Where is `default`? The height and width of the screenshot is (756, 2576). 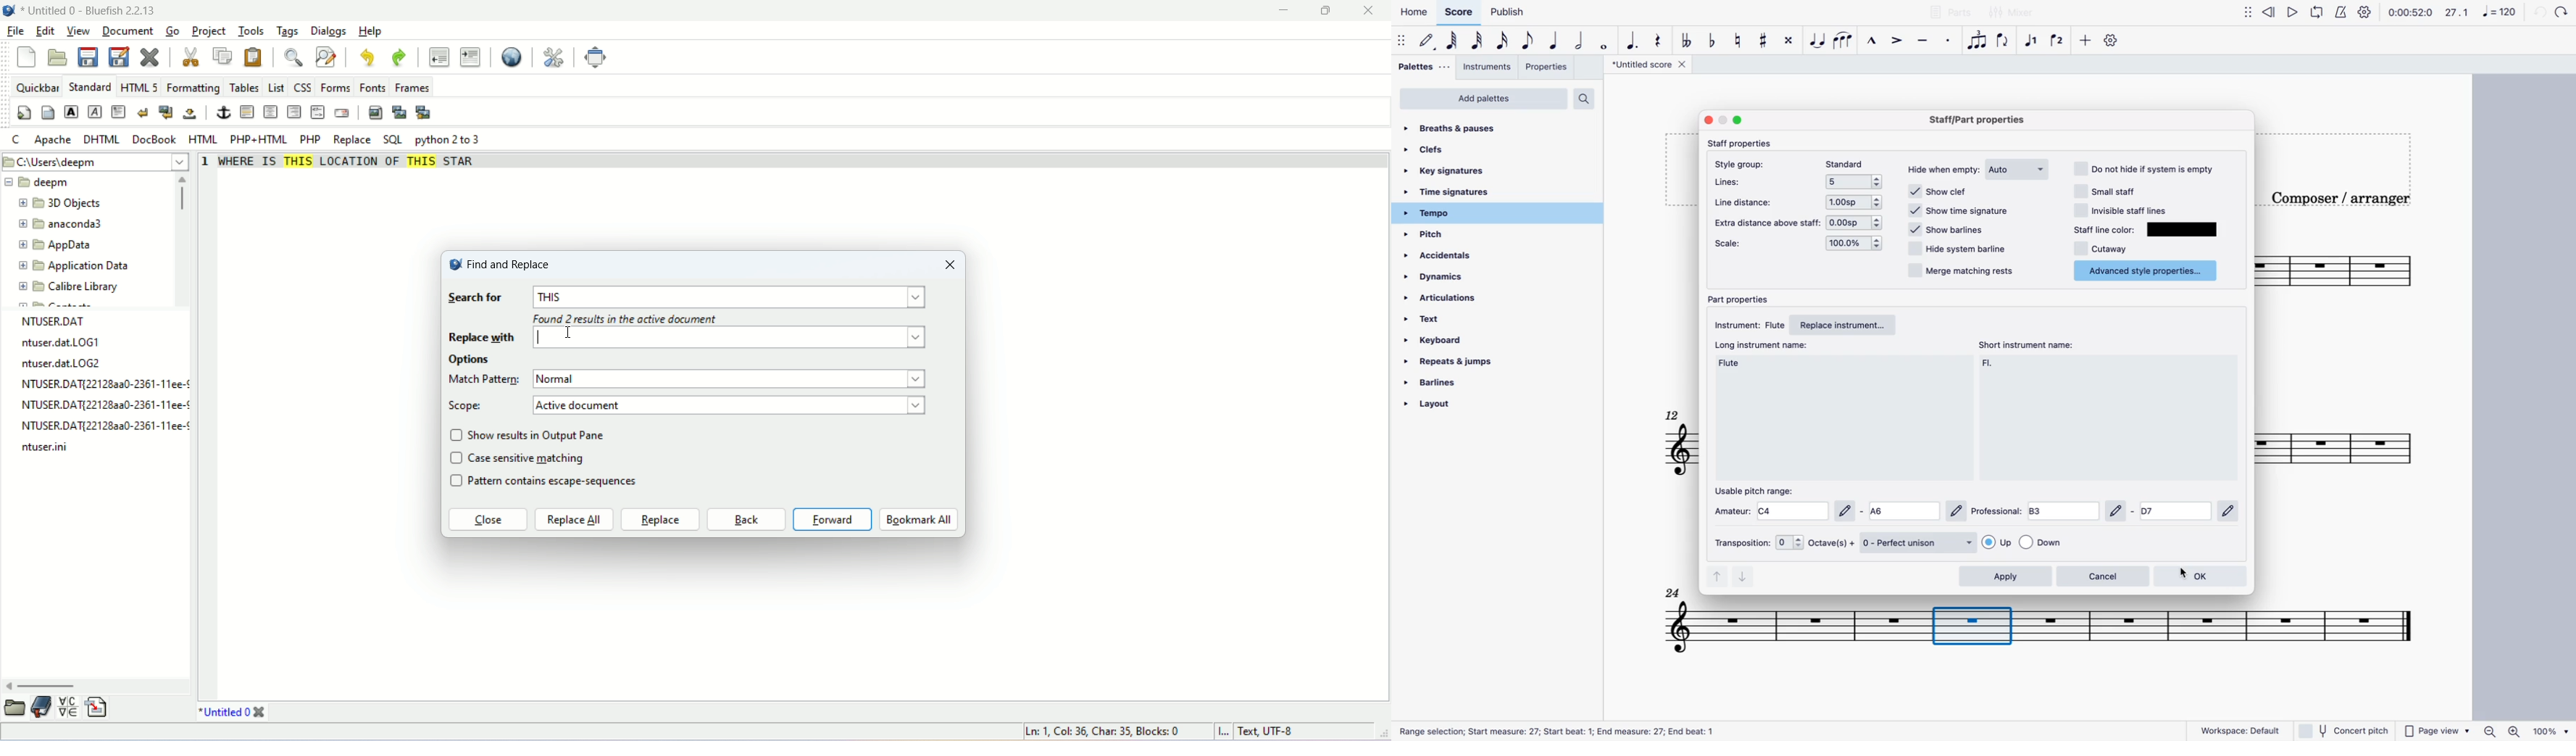
default is located at coordinates (1428, 40).